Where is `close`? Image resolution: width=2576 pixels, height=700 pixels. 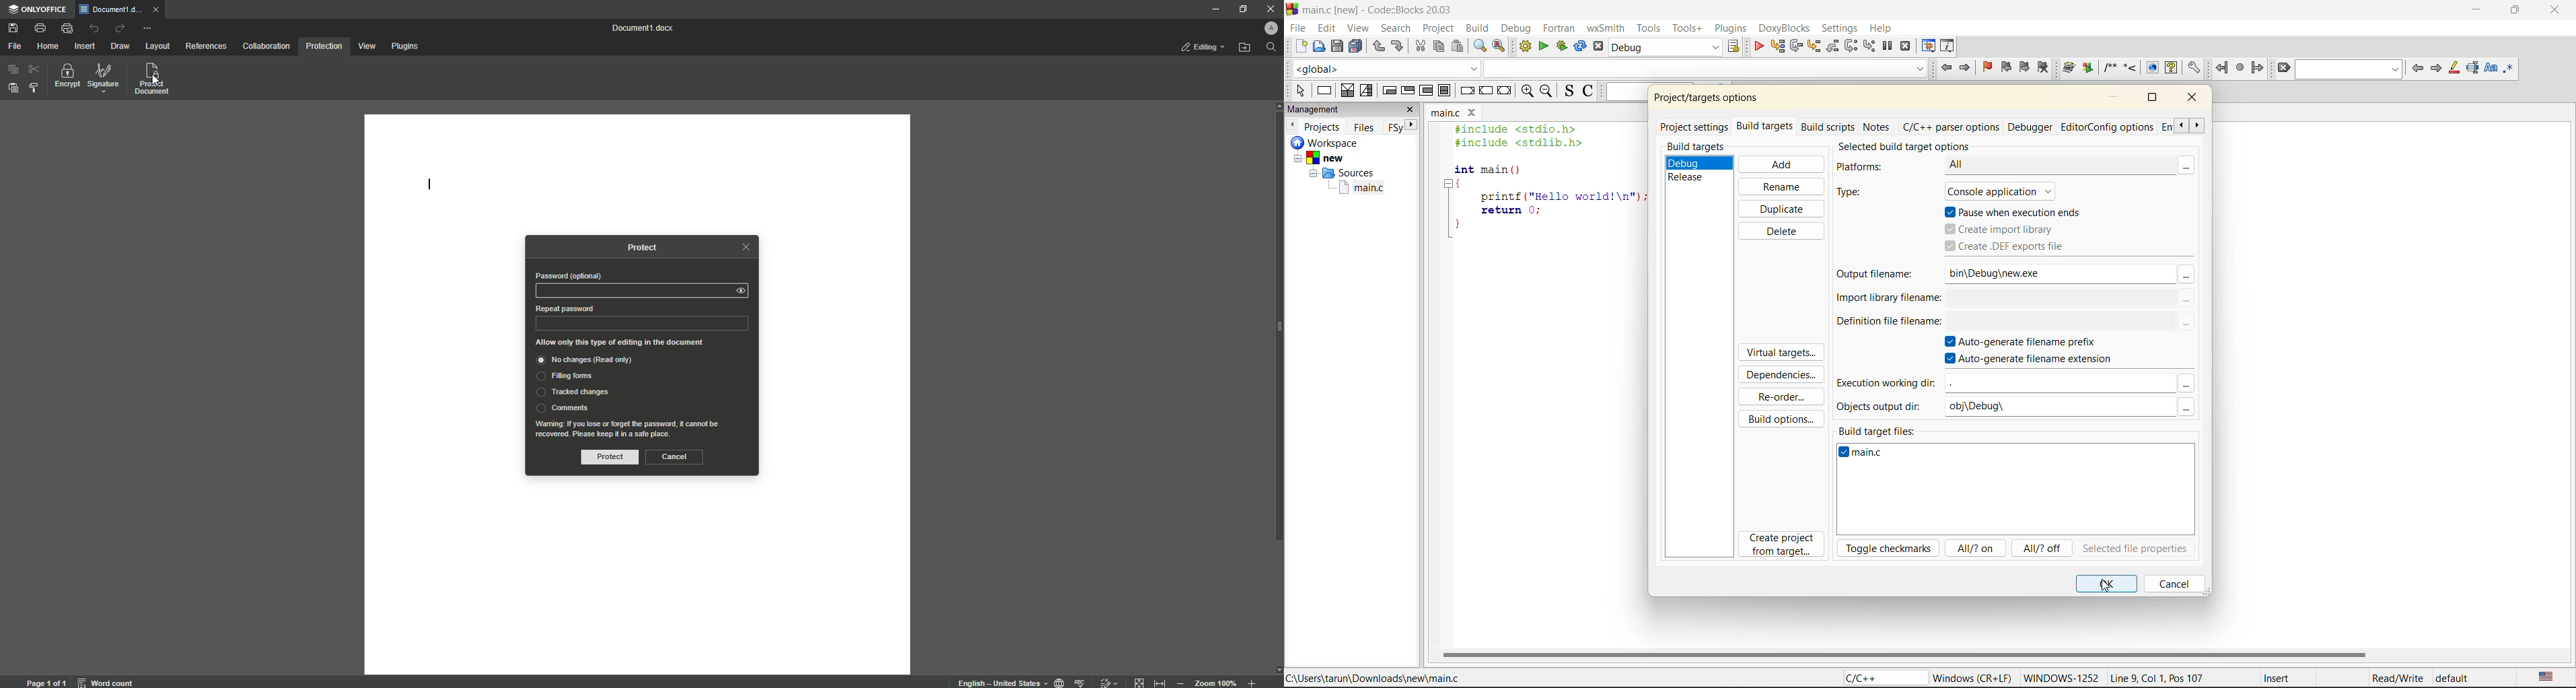 close is located at coordinates (745, 247).